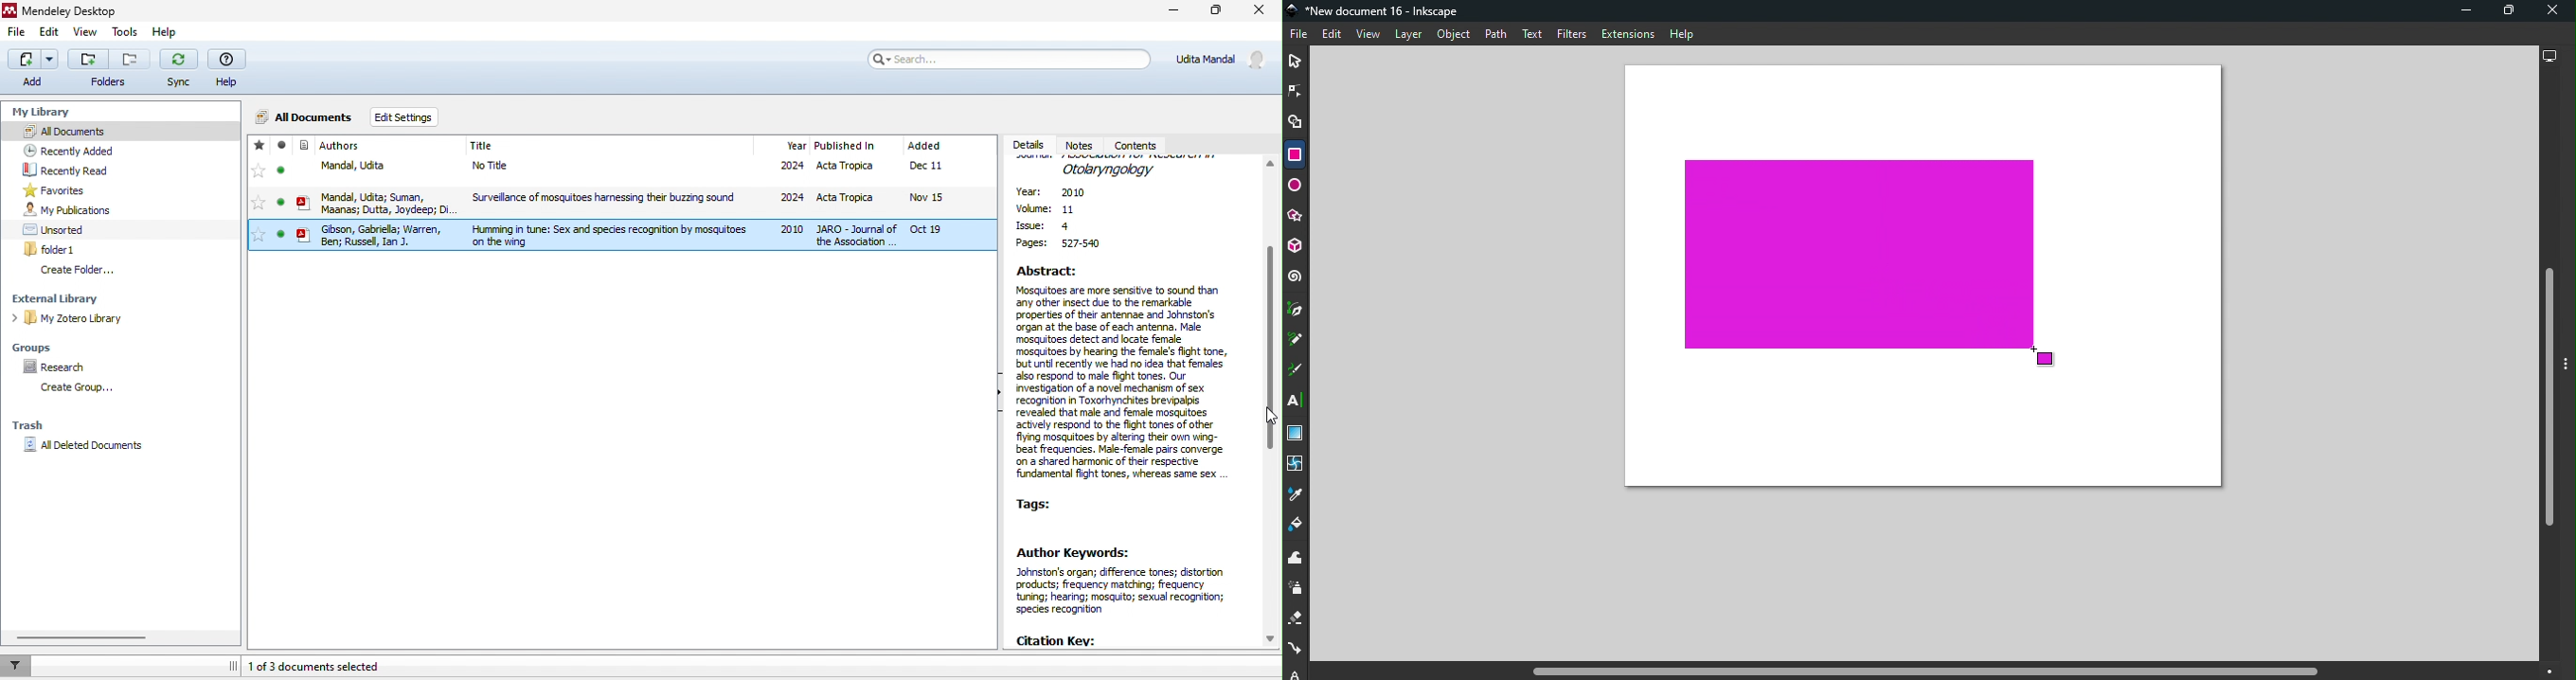  I want to click on File, so click(1301, 35).